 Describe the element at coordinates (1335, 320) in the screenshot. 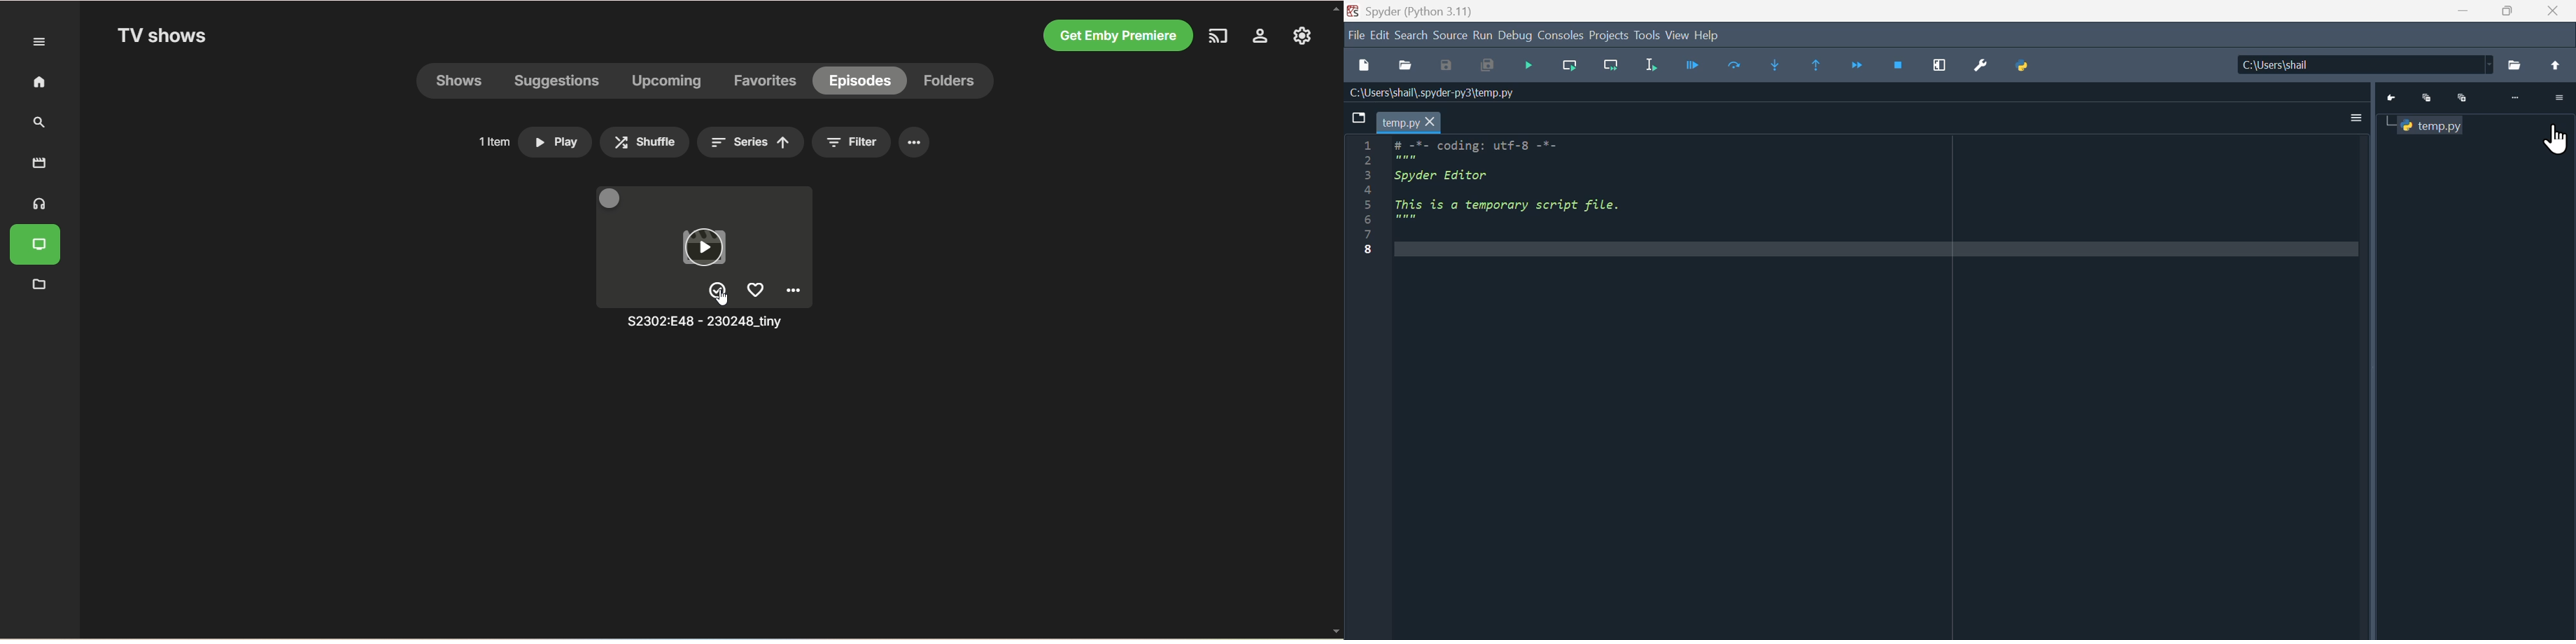

I see `vertical scroll bar` at that location.